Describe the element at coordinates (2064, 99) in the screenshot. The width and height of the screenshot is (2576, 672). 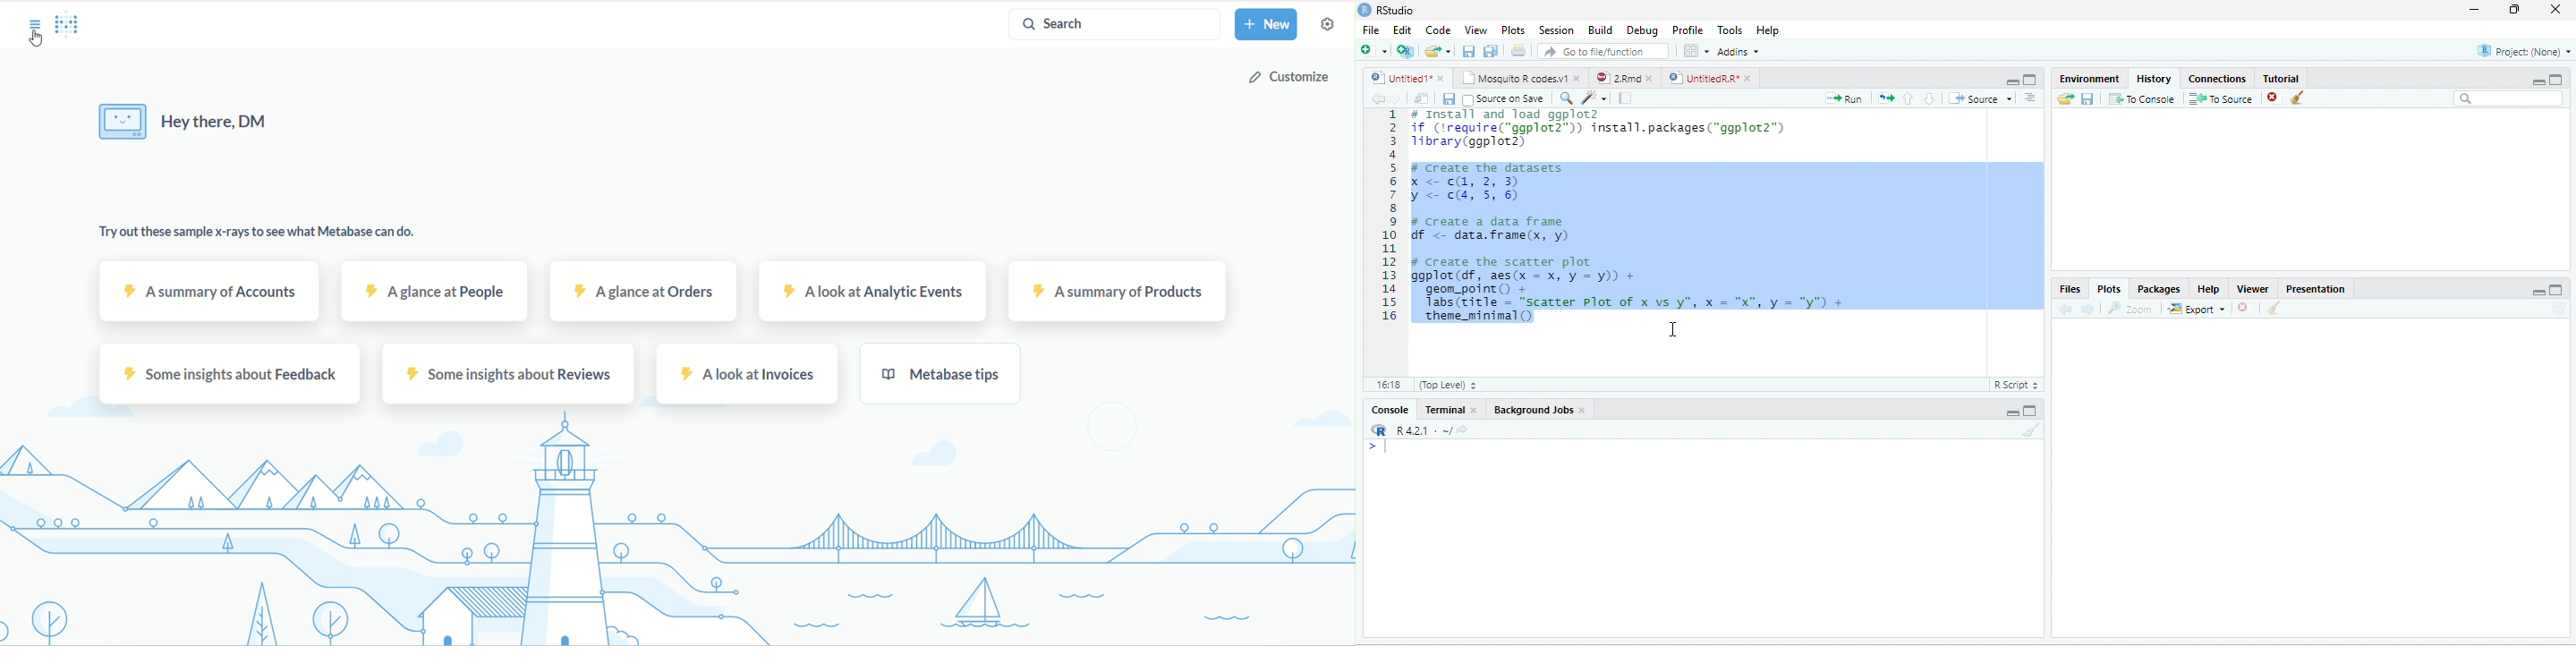
I see `Load history from an existing file` at that location.